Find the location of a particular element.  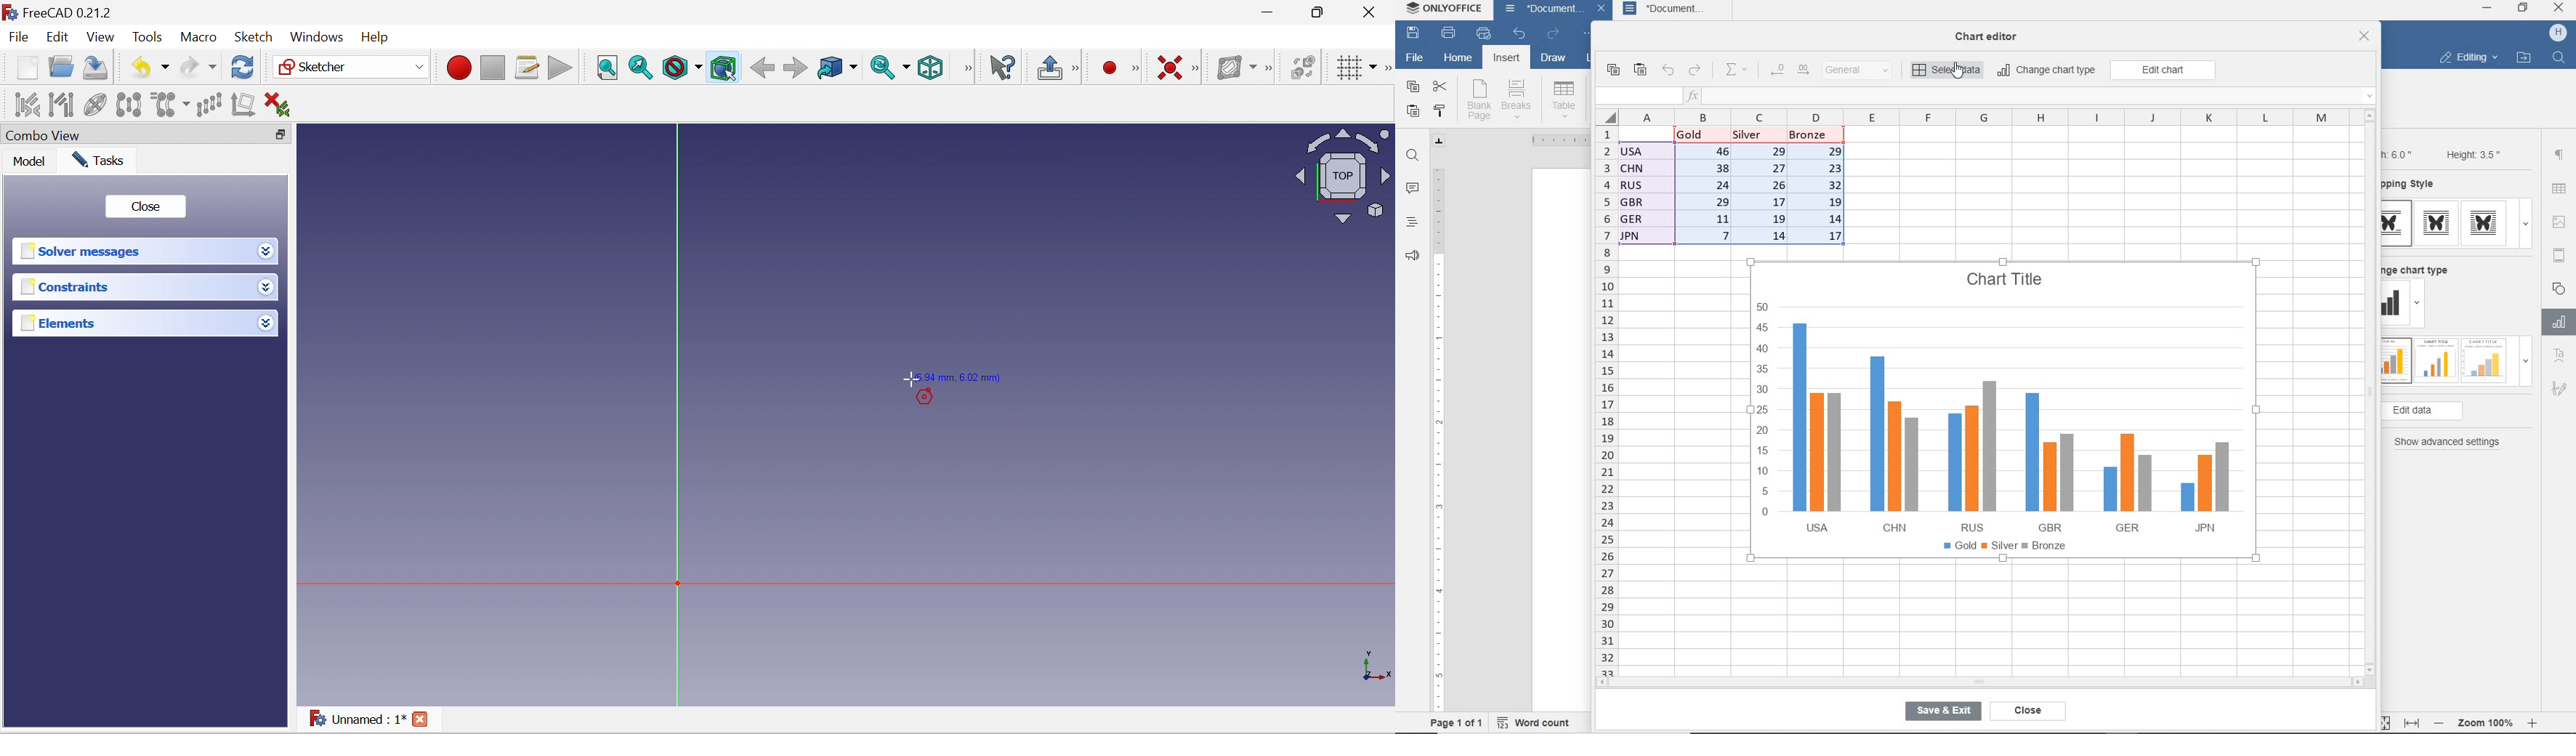

Switch virtual space is located at coordinates (1304, 69).